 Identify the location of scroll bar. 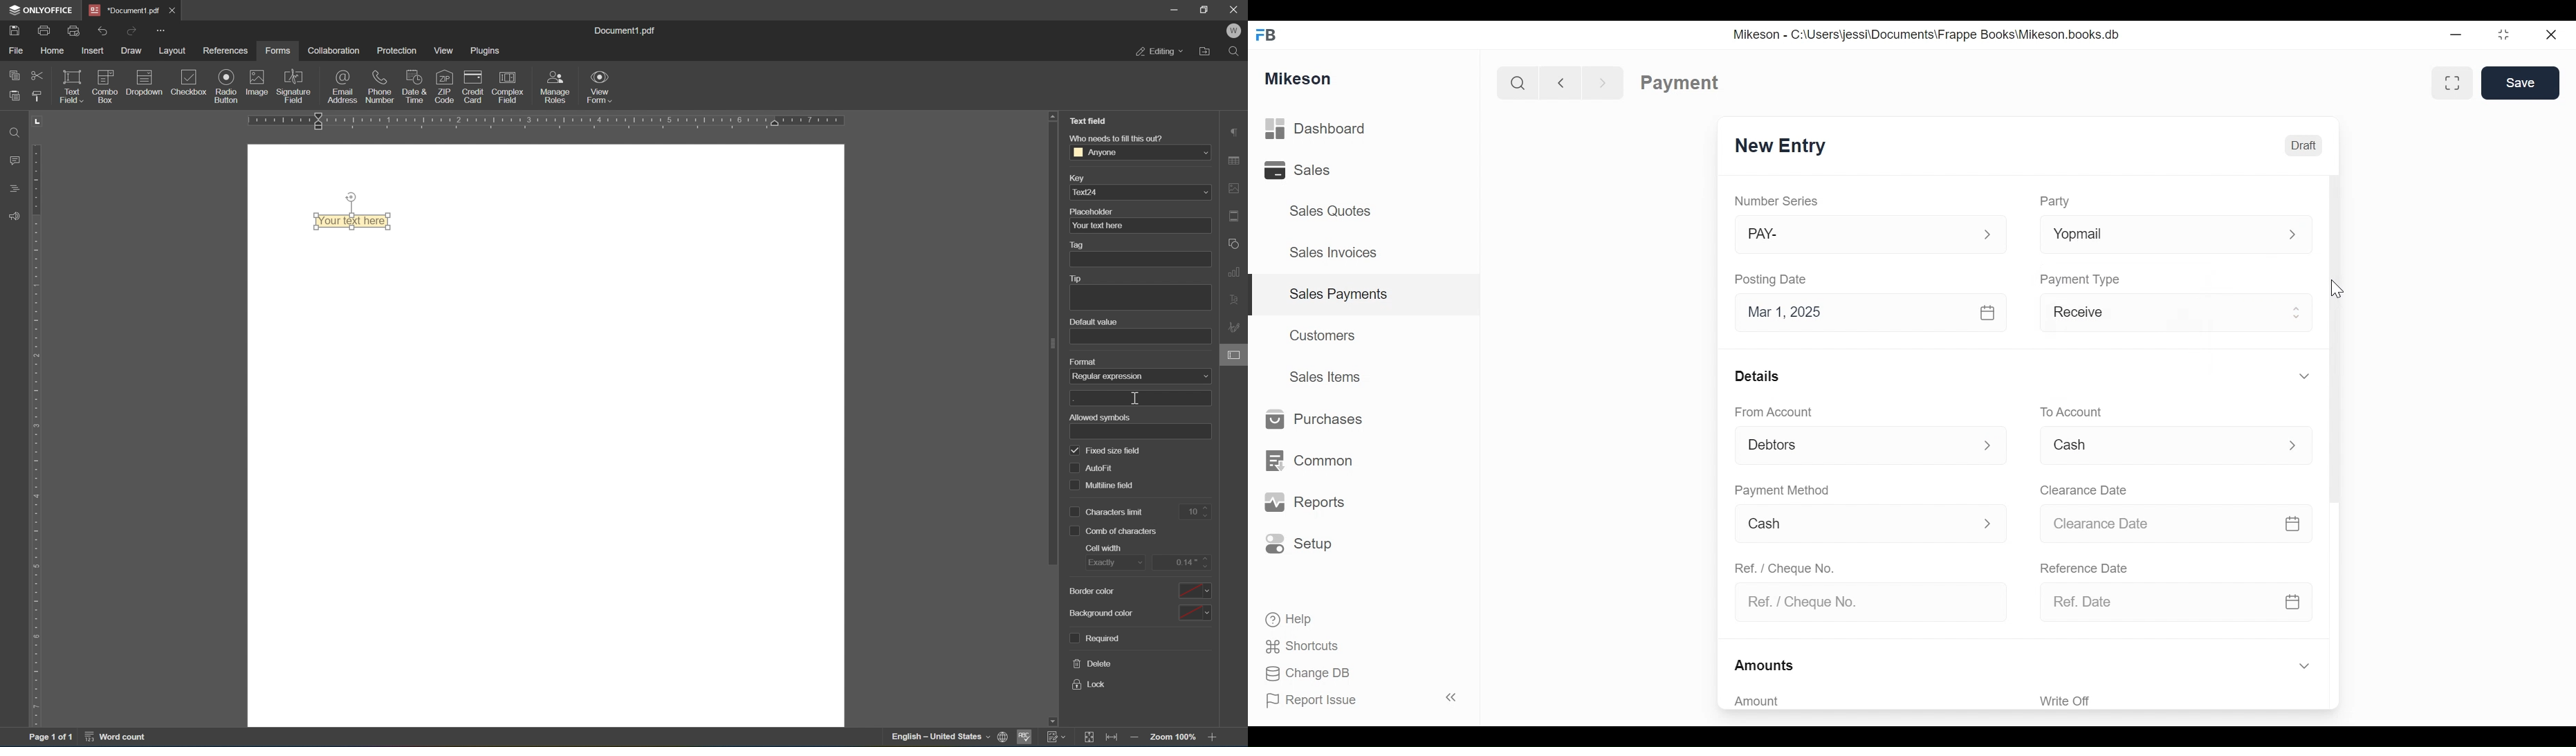
(1052, 344).